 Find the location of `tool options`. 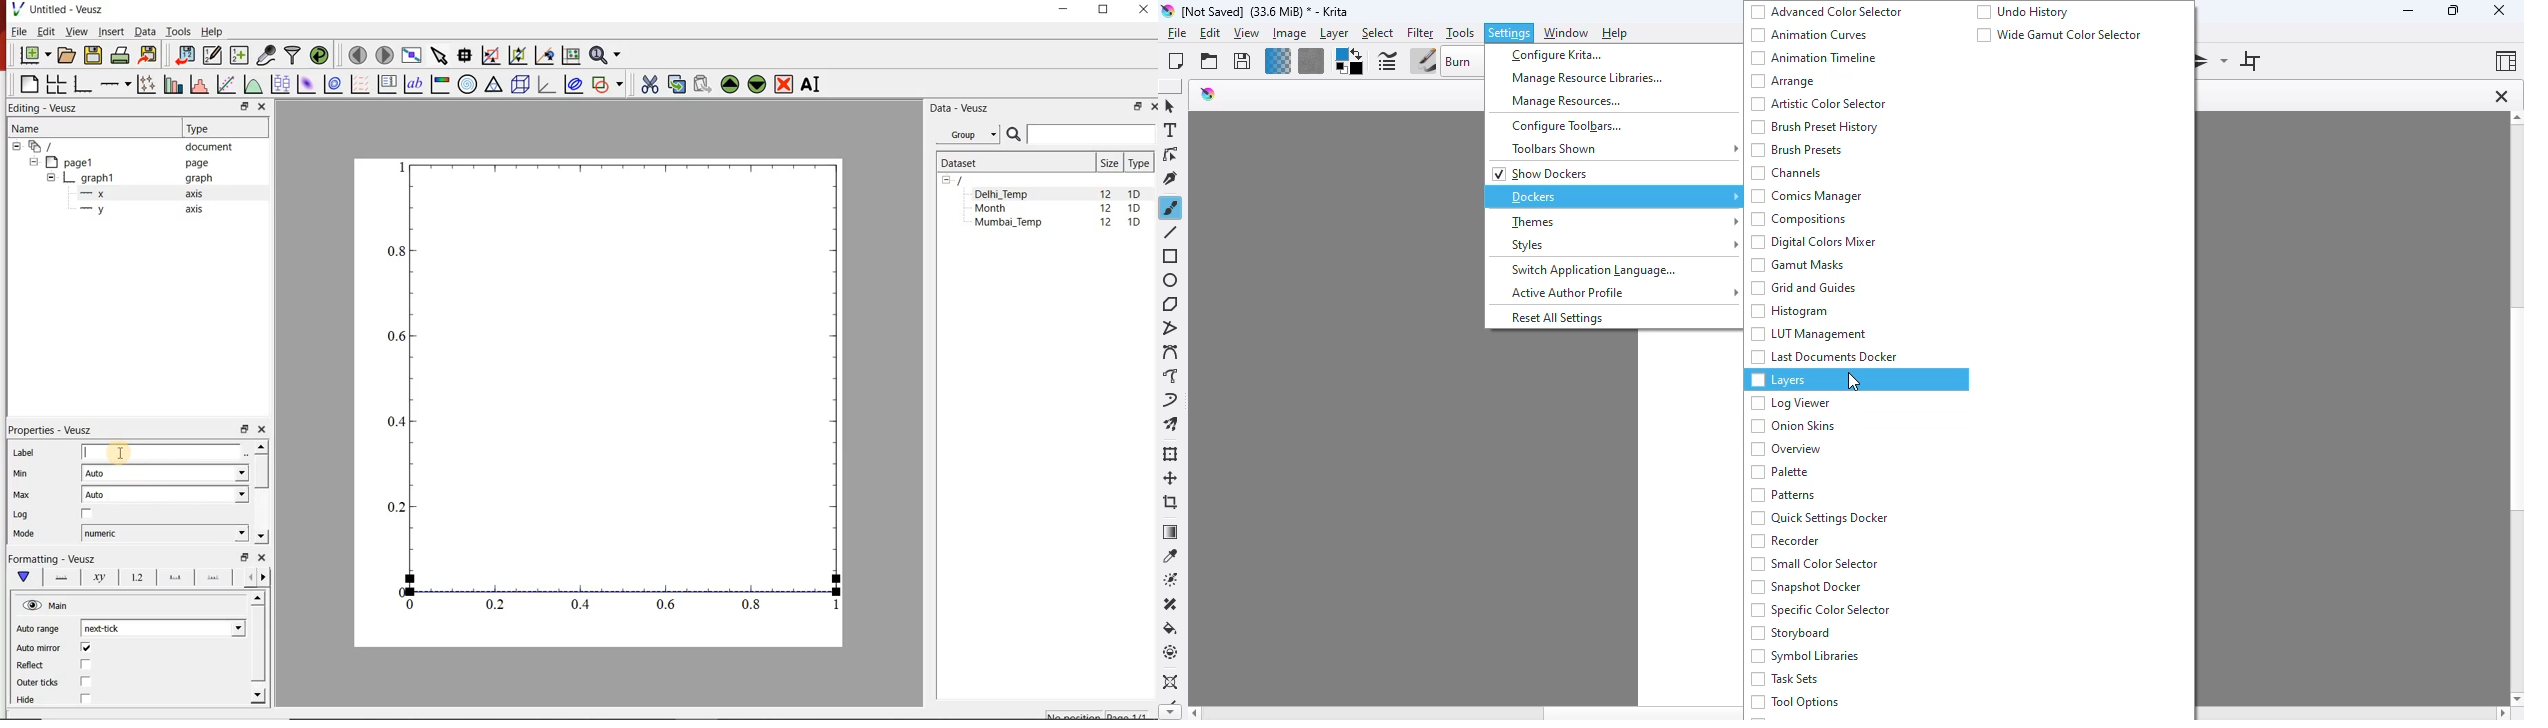

tool options is located at coordinates (1795, 702).